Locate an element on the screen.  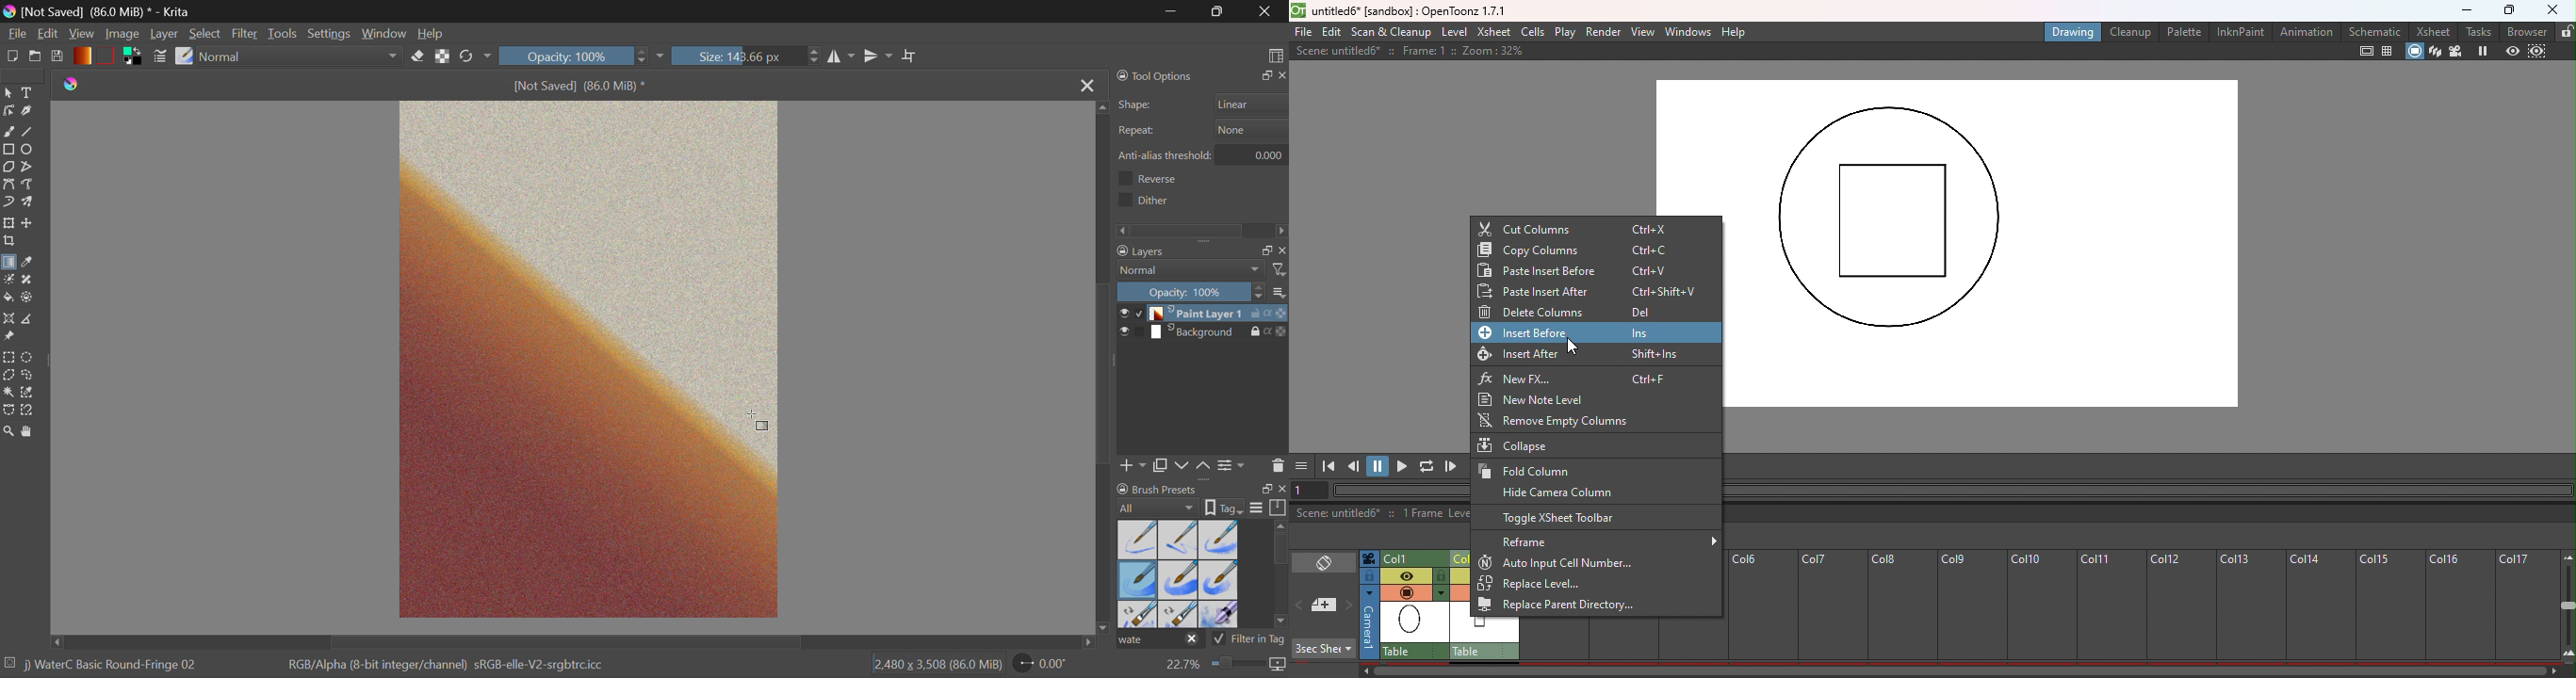
Next frame is located at coordinates (1451, 467).